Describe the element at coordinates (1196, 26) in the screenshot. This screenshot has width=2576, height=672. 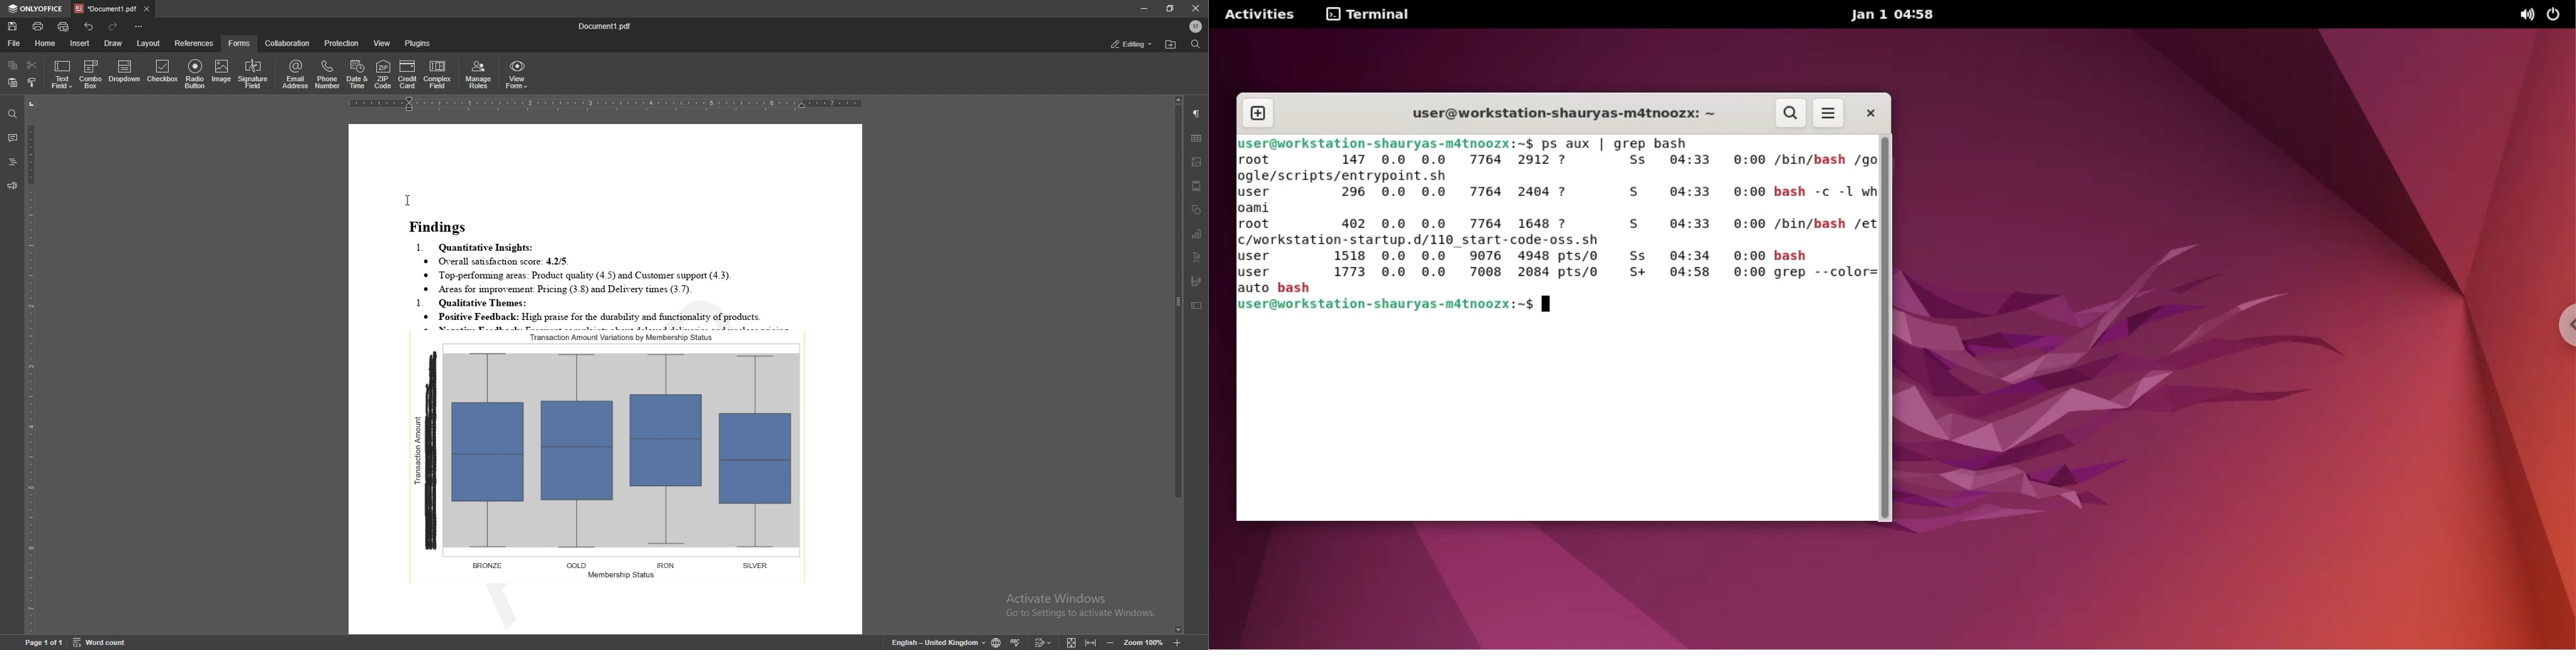
I see `profile` at that location.